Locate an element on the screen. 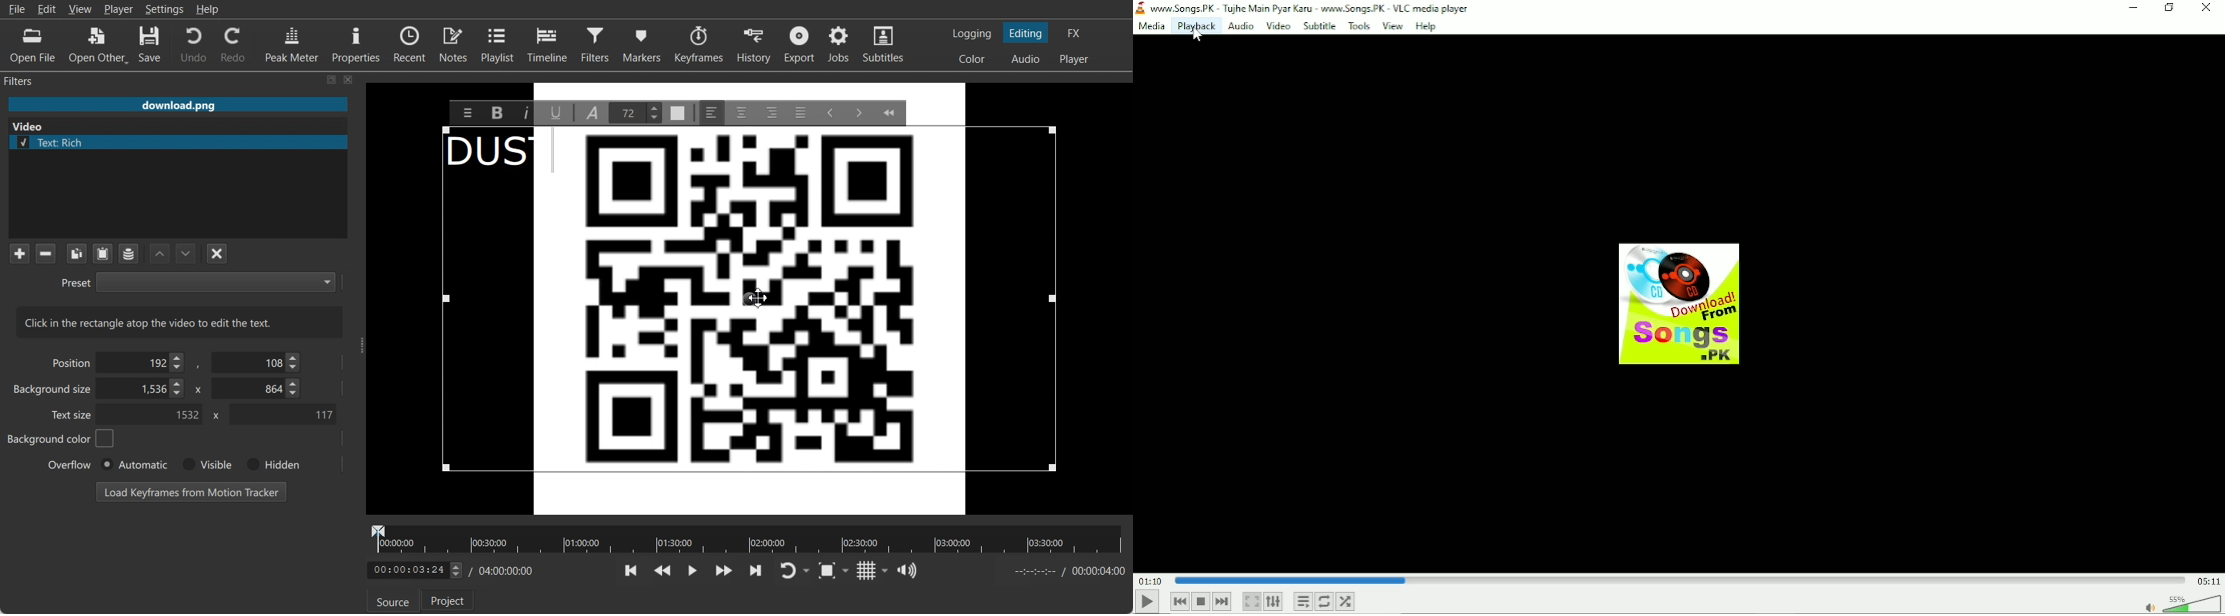 The width and height of the screenshot is (2240, 616). Position Y- Coordinate is located at coordinates (258, 362).